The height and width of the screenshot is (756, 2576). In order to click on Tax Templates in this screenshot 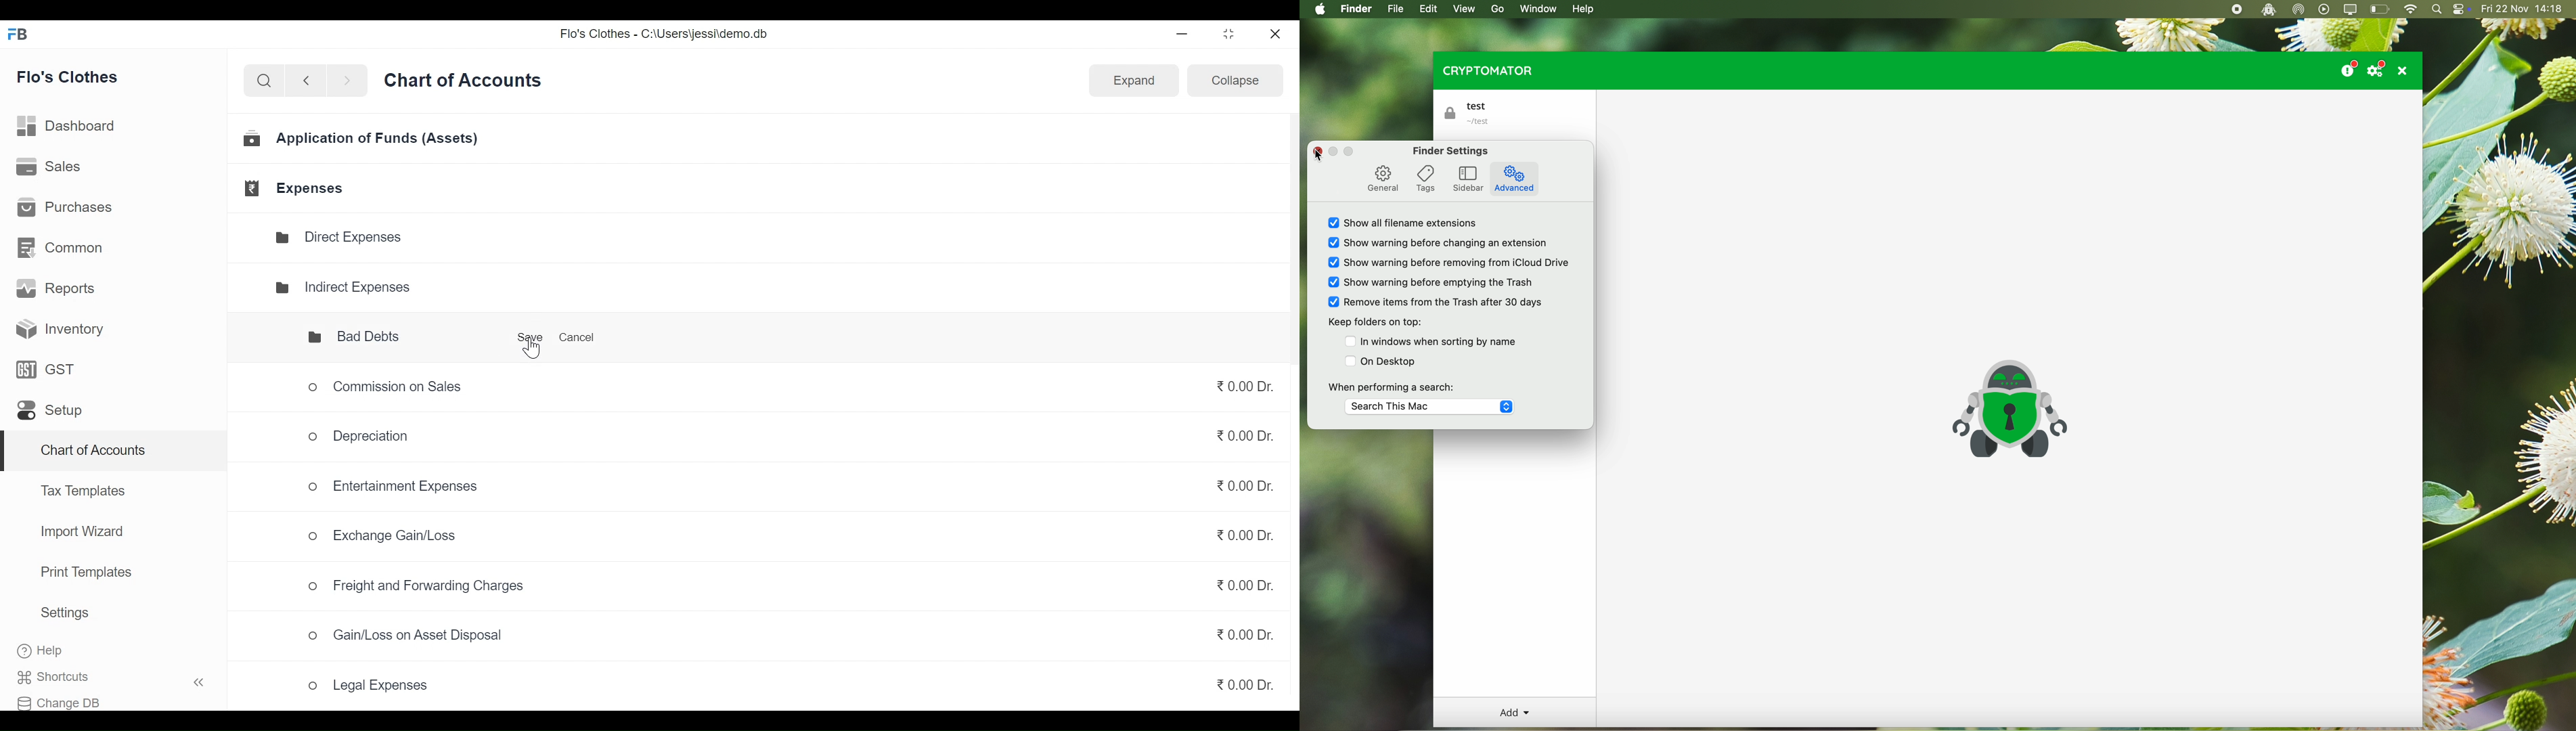, I will do `click(82, 490)`.